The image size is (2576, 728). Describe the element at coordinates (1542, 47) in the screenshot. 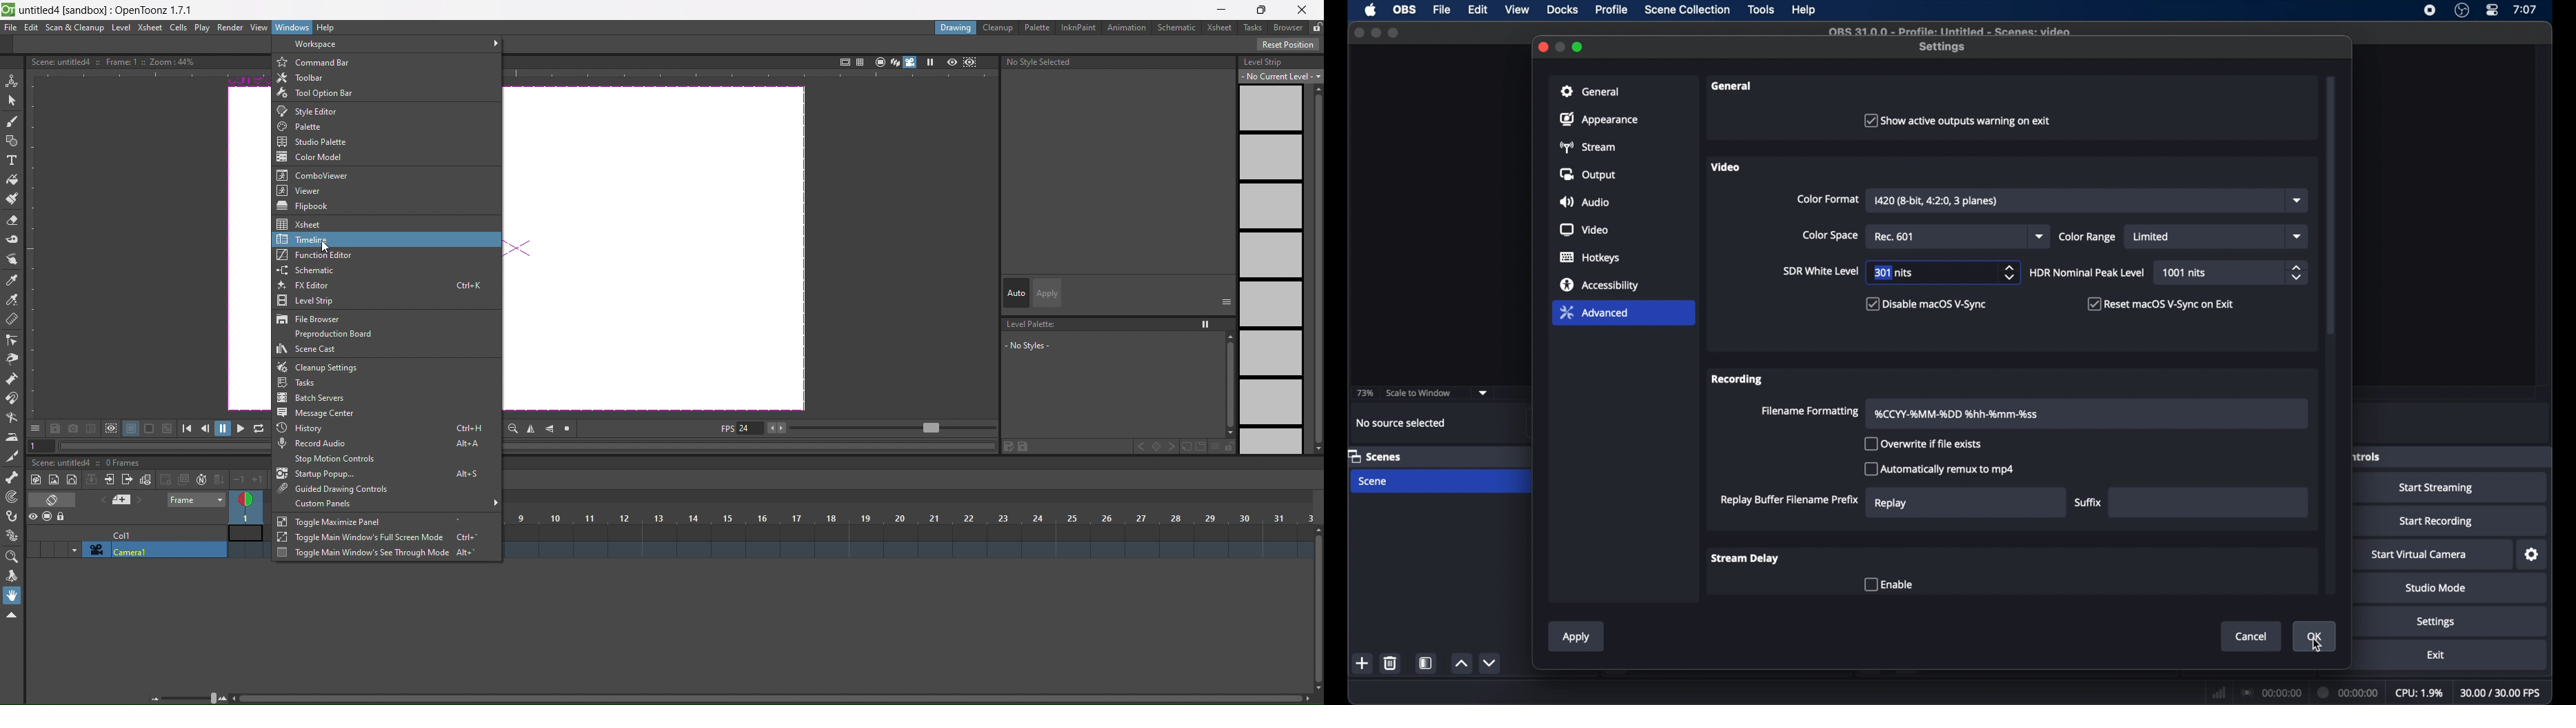

I see `close` at that location.